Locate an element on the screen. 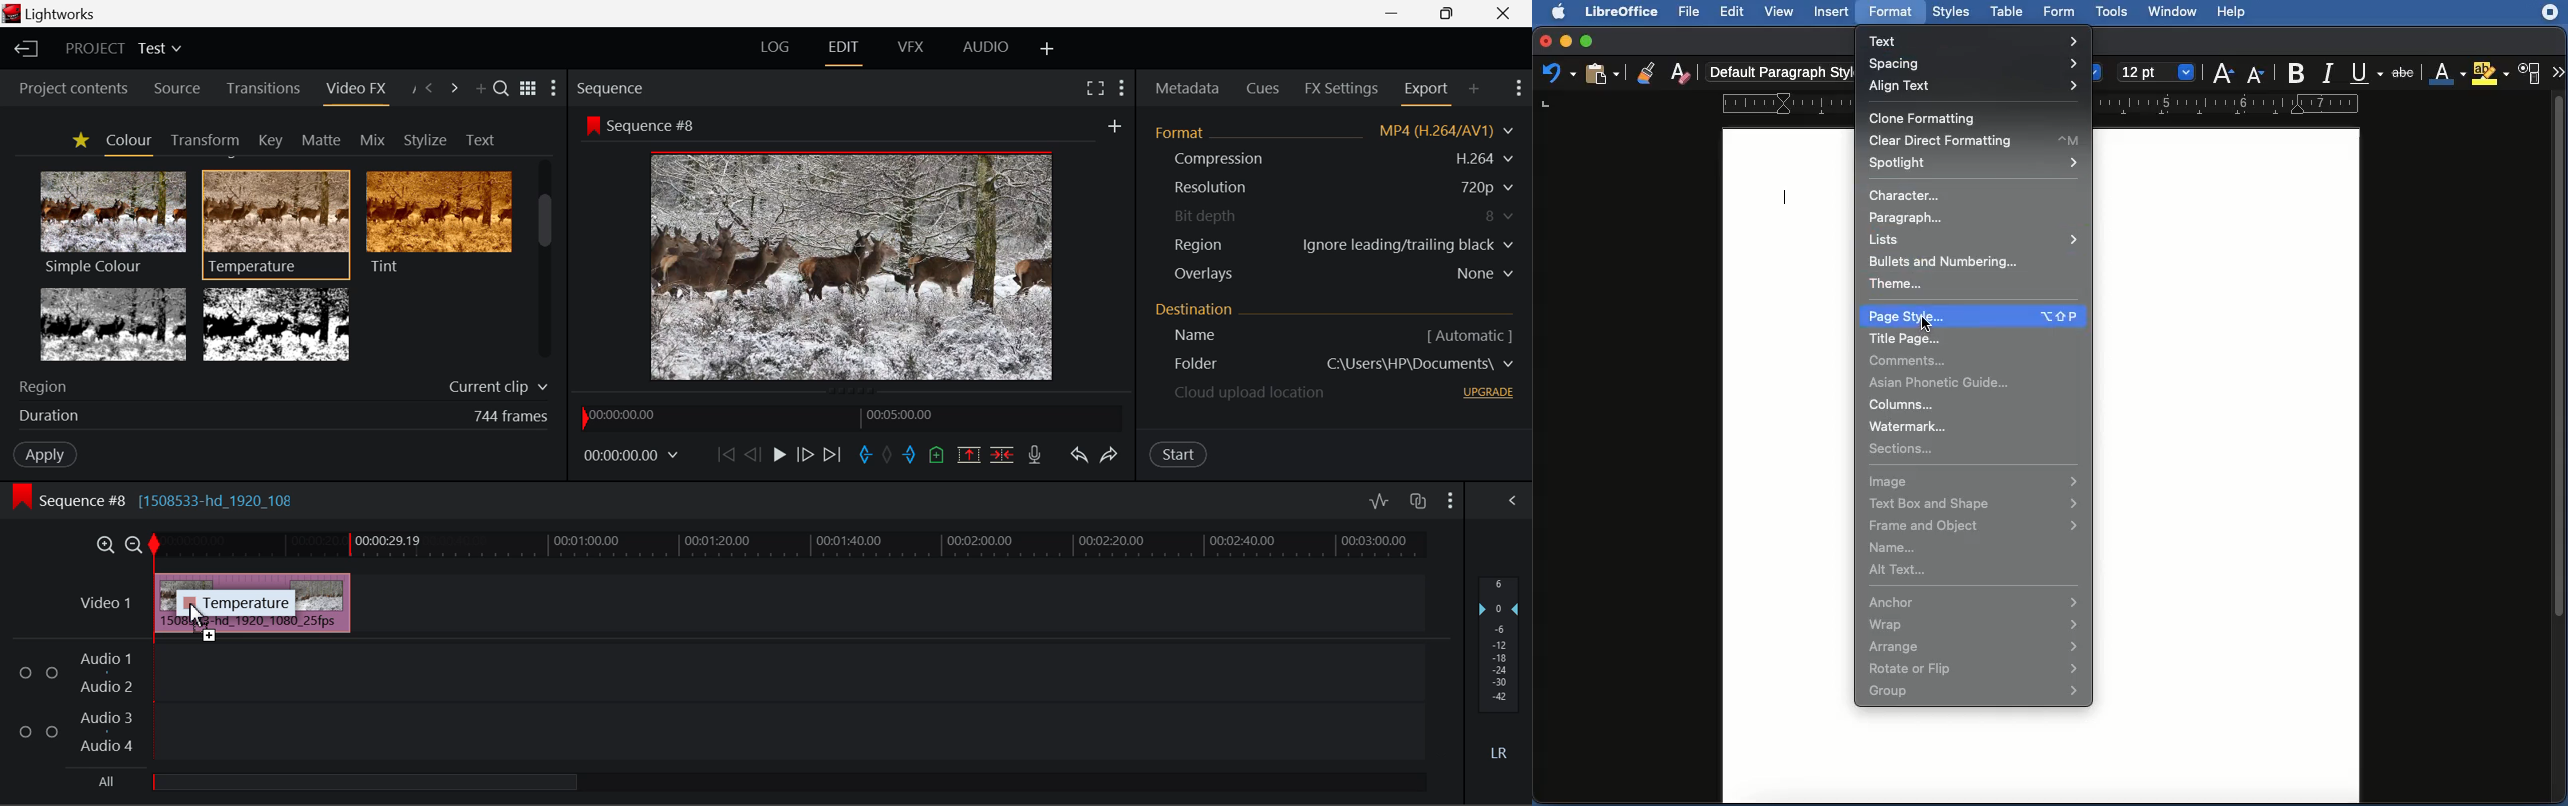  Wrap is located at coordinates (1973, 624).